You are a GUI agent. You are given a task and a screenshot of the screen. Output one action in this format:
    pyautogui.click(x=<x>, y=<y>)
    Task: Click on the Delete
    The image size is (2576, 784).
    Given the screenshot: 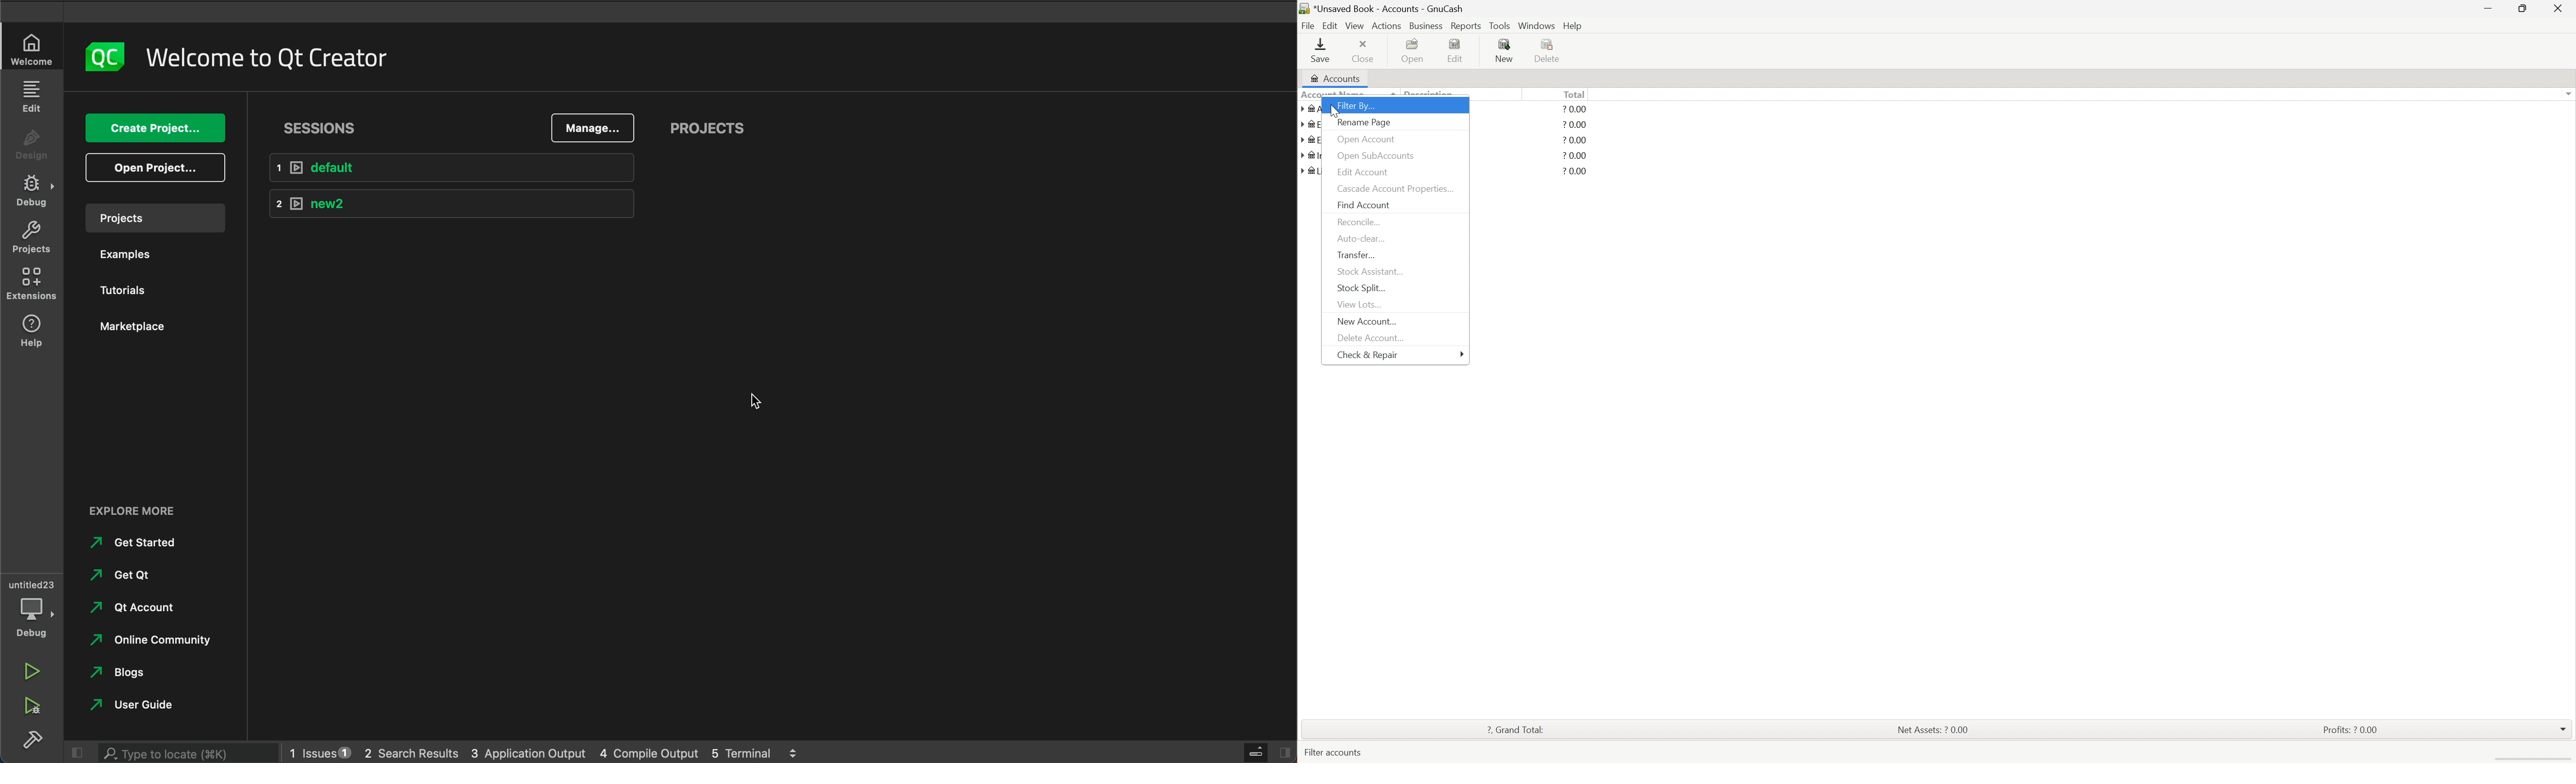 What is the action you would take?
    pyautogui.click(x=1550, y=51)
    